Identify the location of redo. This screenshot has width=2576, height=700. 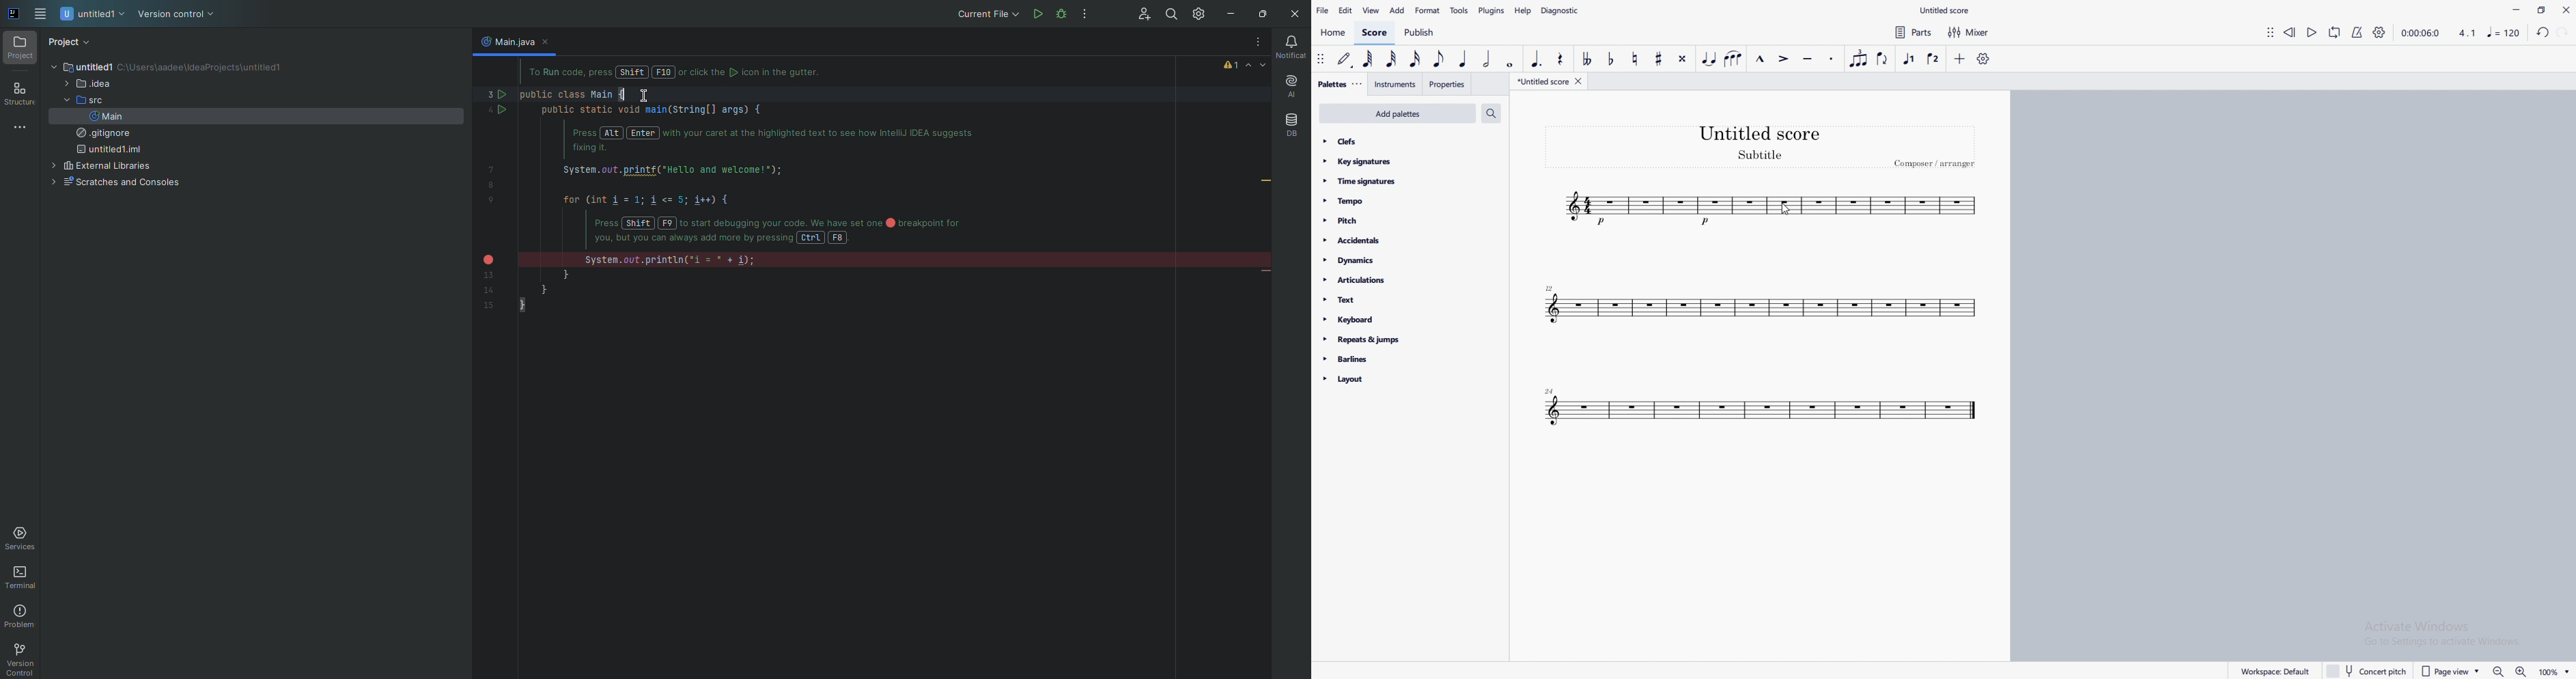
(2563, 32).